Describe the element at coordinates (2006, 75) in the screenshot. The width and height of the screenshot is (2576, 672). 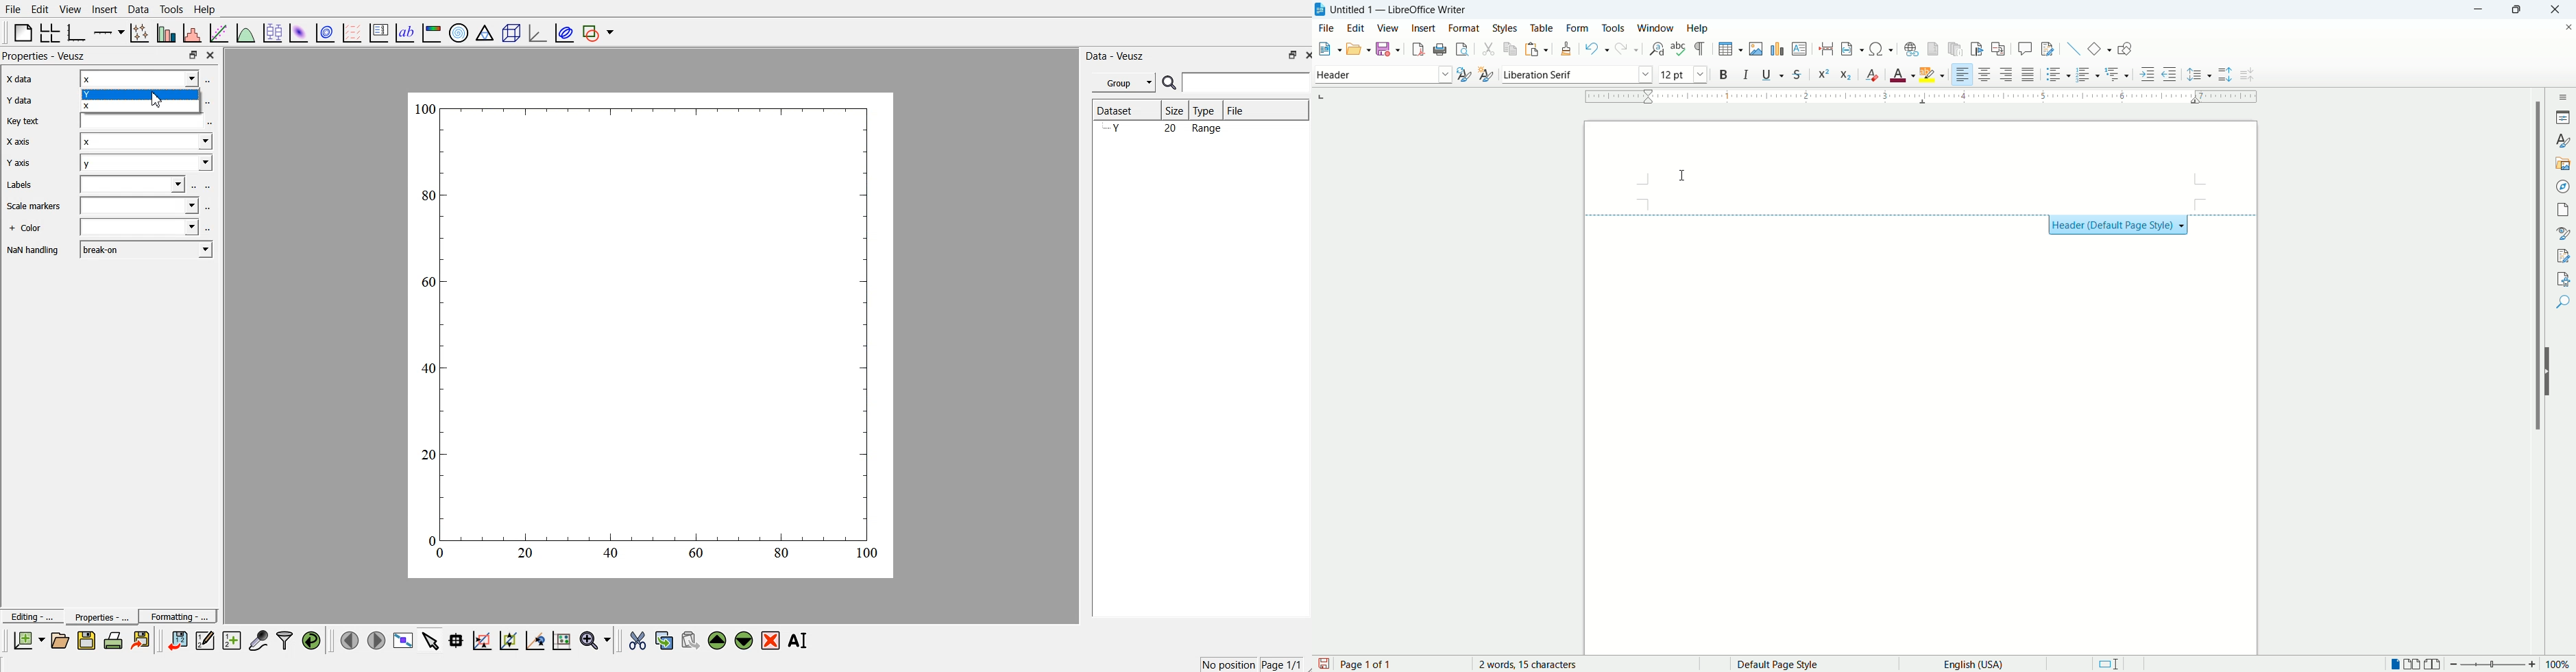
I see `align right` at that location.